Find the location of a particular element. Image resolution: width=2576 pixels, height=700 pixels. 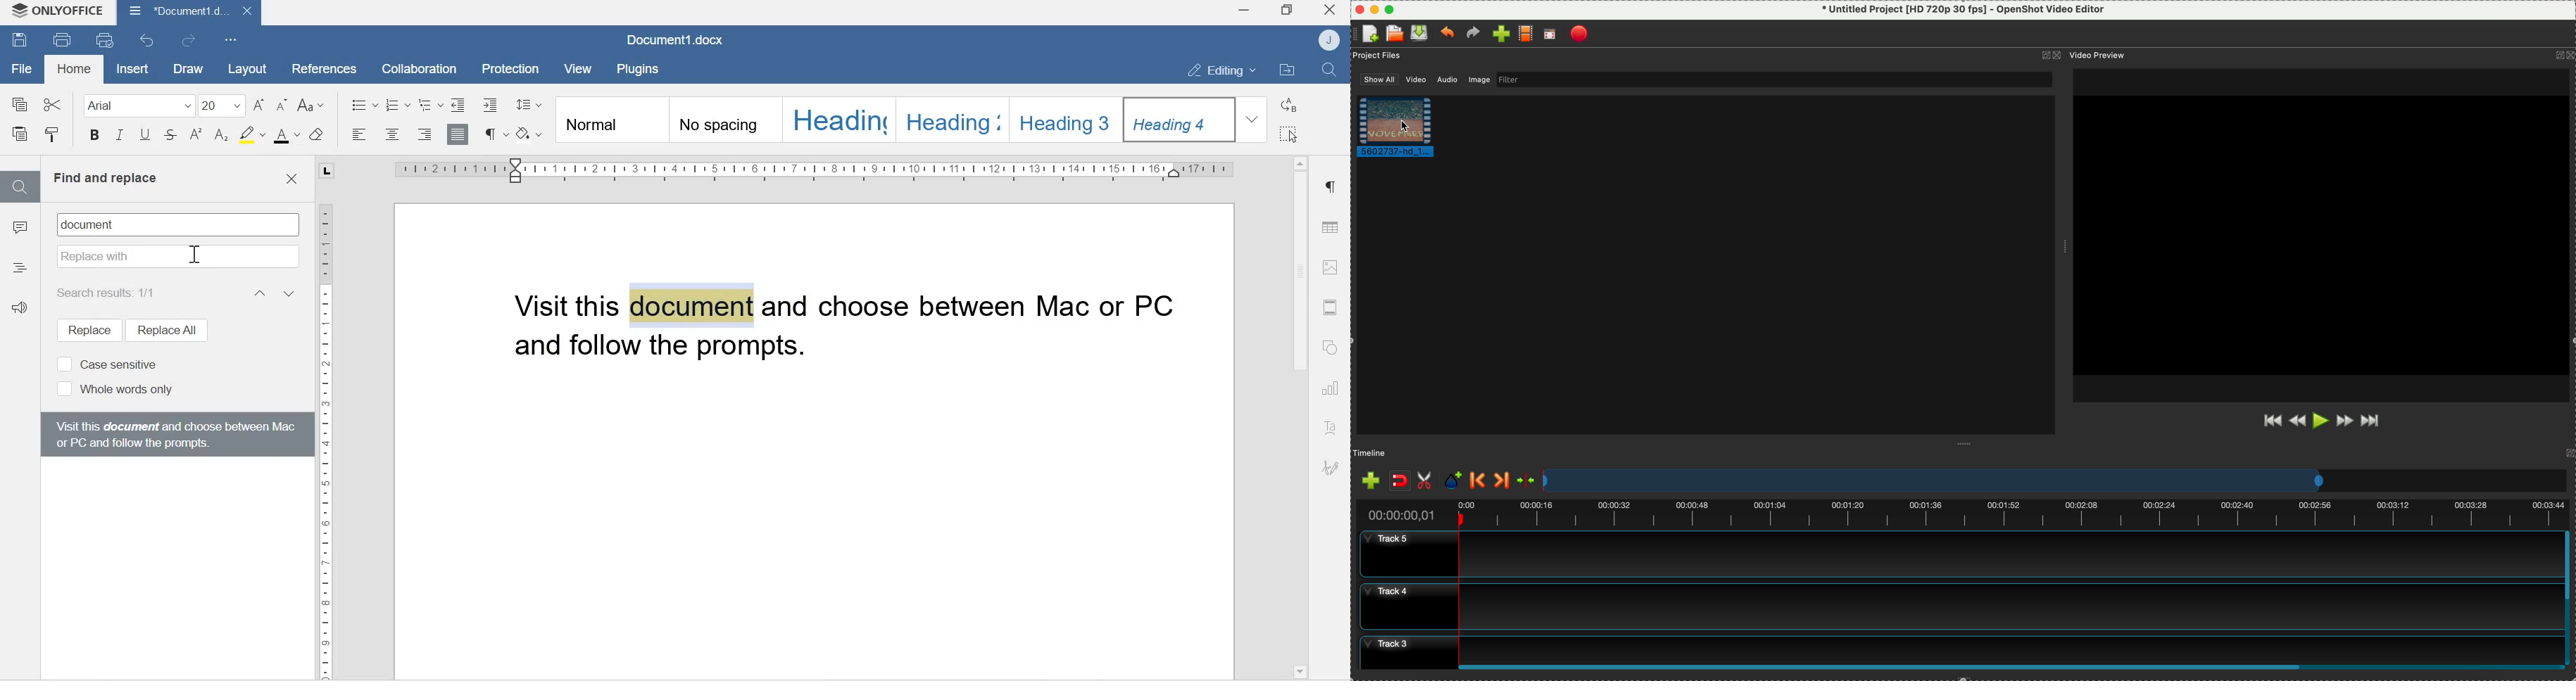

Cut is located at coordinates (52, 102).